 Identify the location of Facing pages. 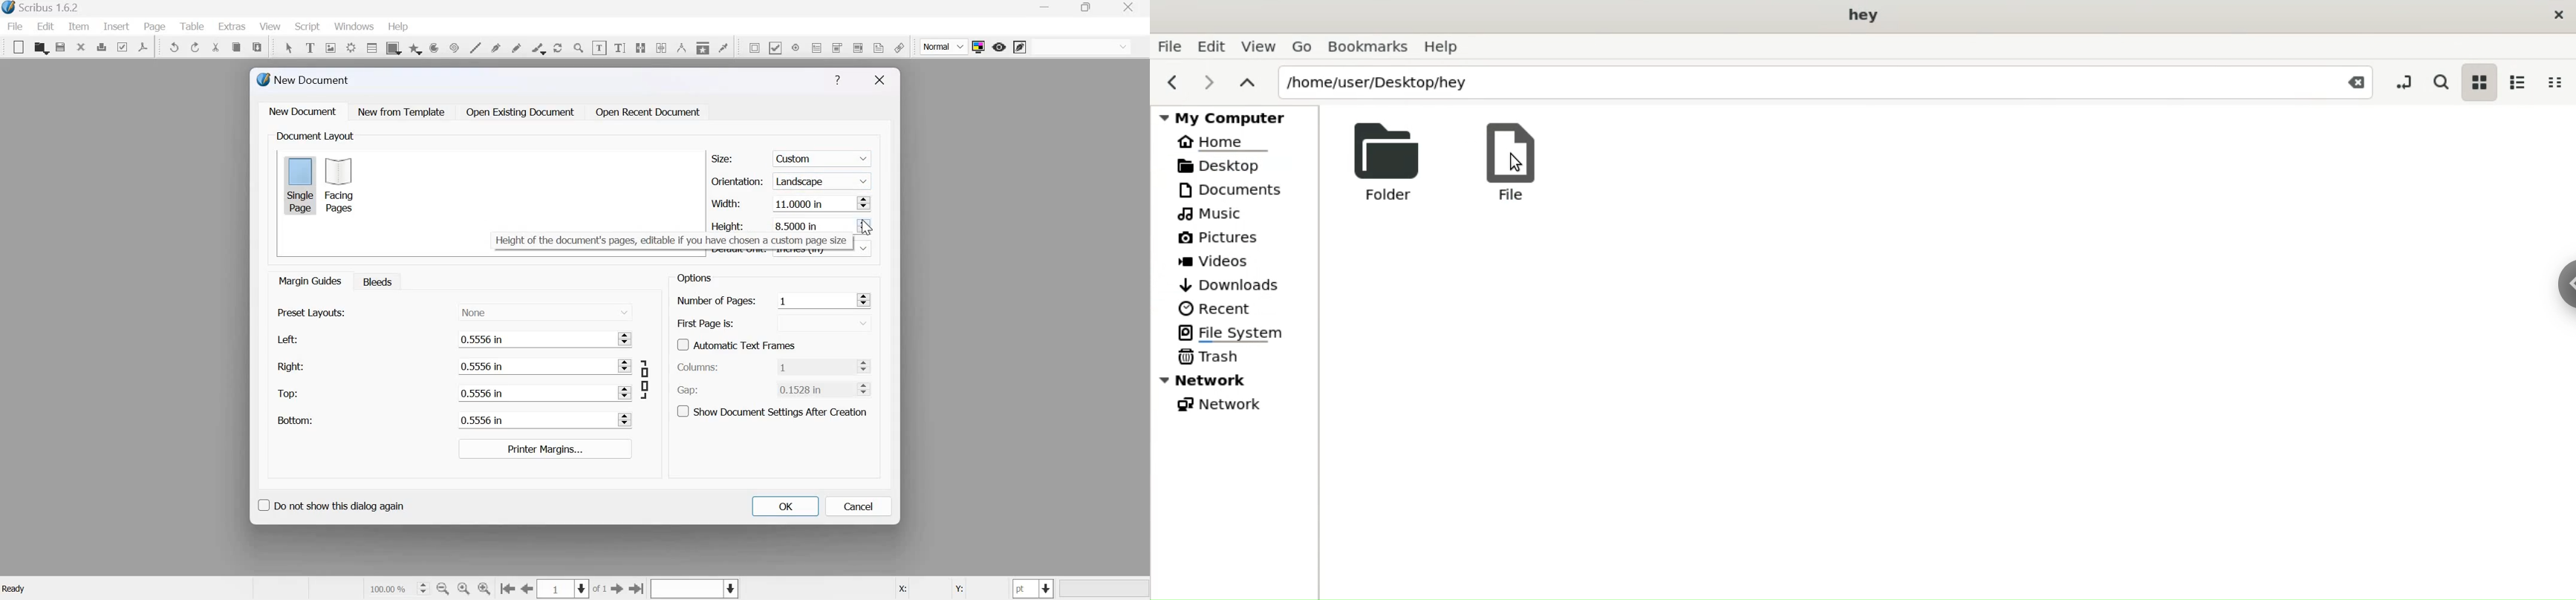
(343, 185).